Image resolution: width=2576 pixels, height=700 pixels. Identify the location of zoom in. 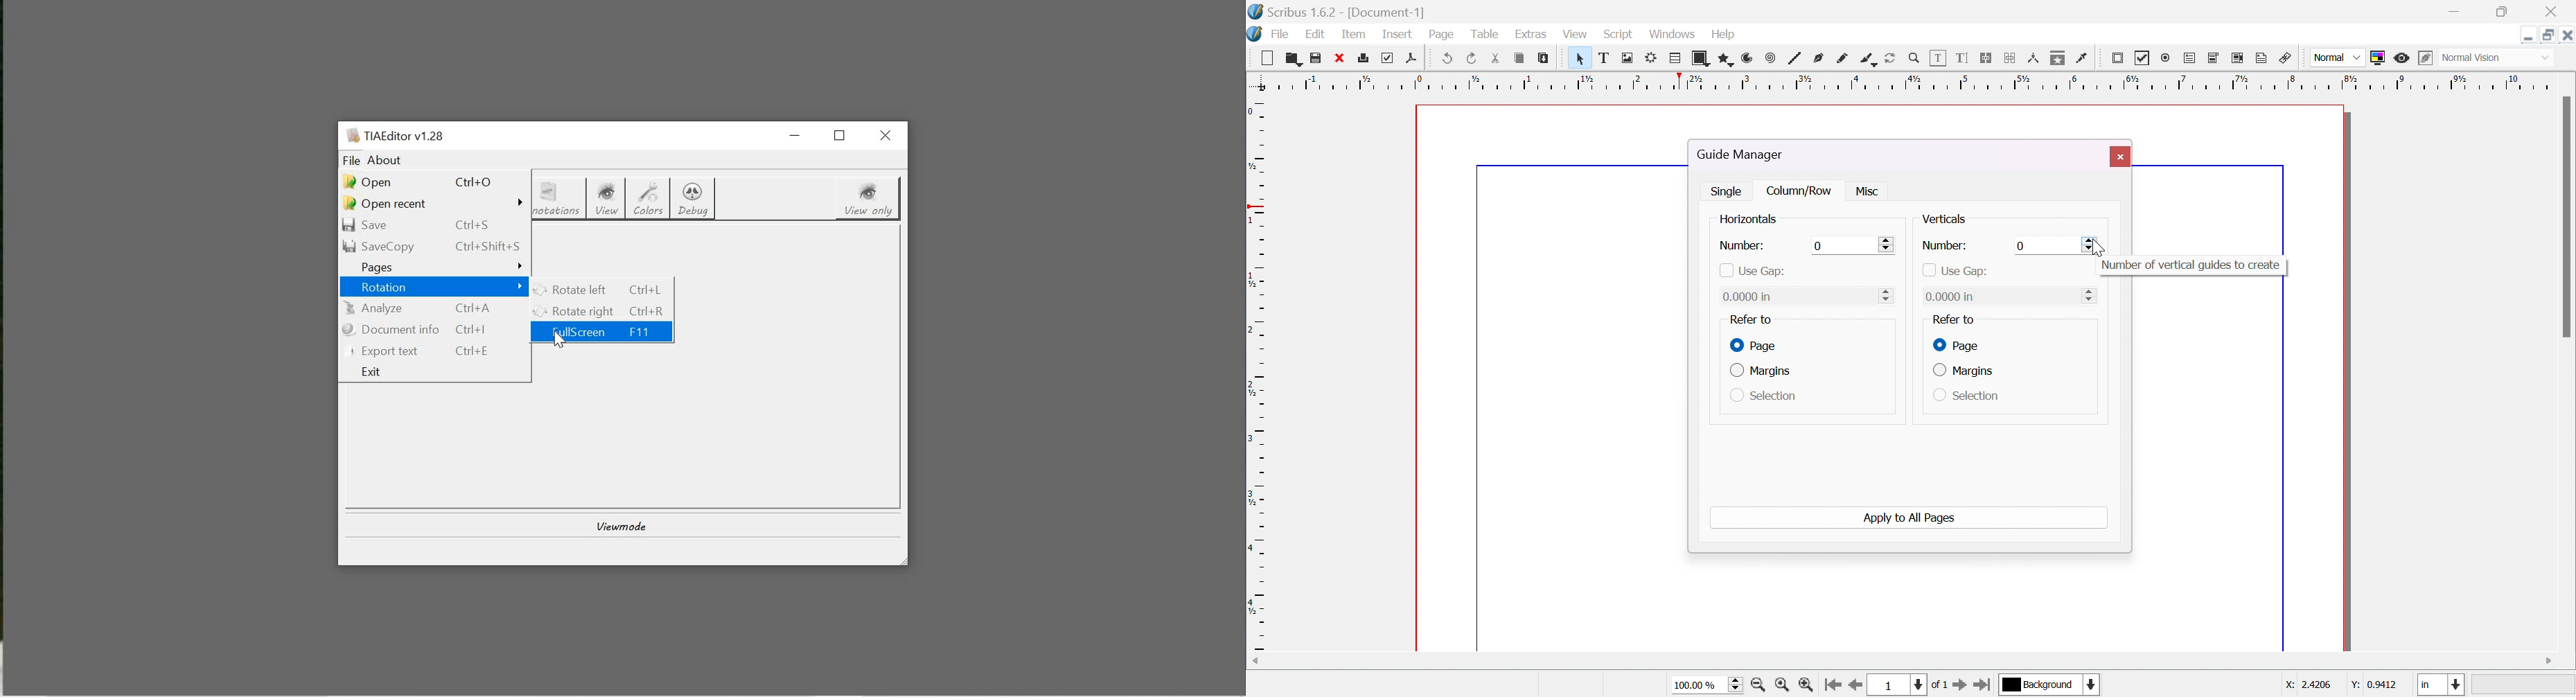
(1807, 684).